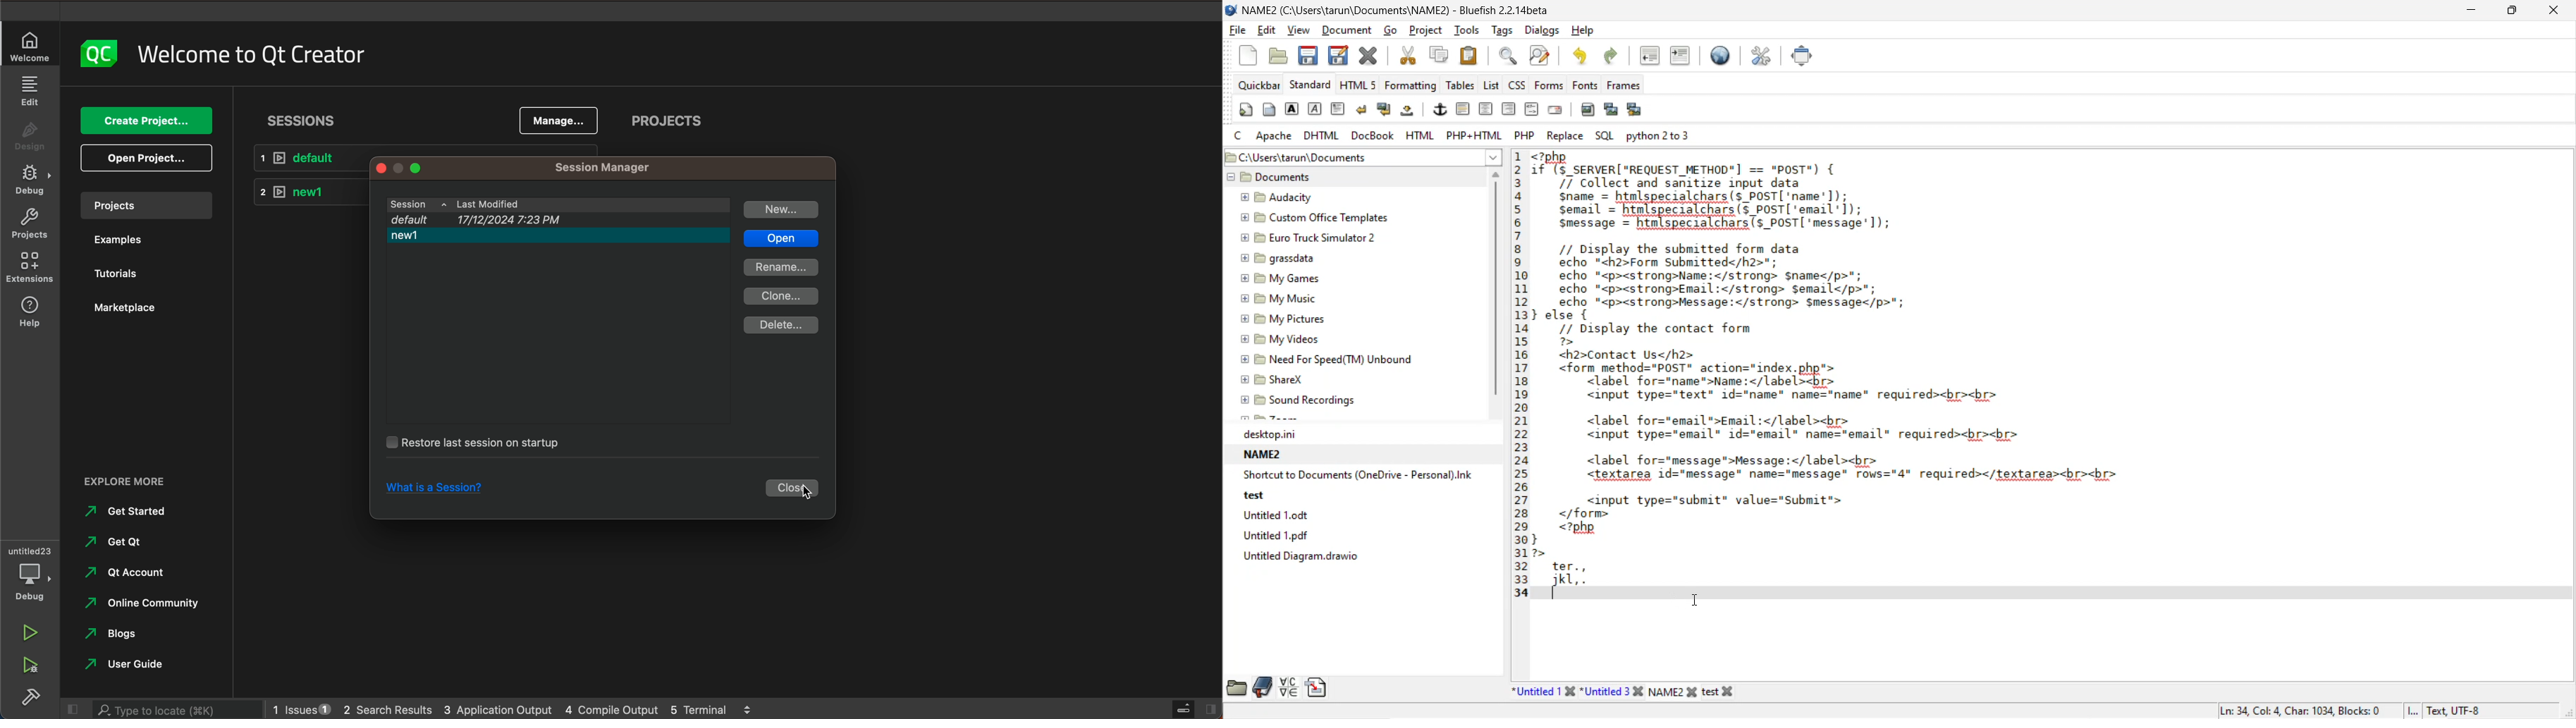  What do you see at coordinates (1586, 32) in the screenshot?
I see `help` at bounding box center [1586, 32].